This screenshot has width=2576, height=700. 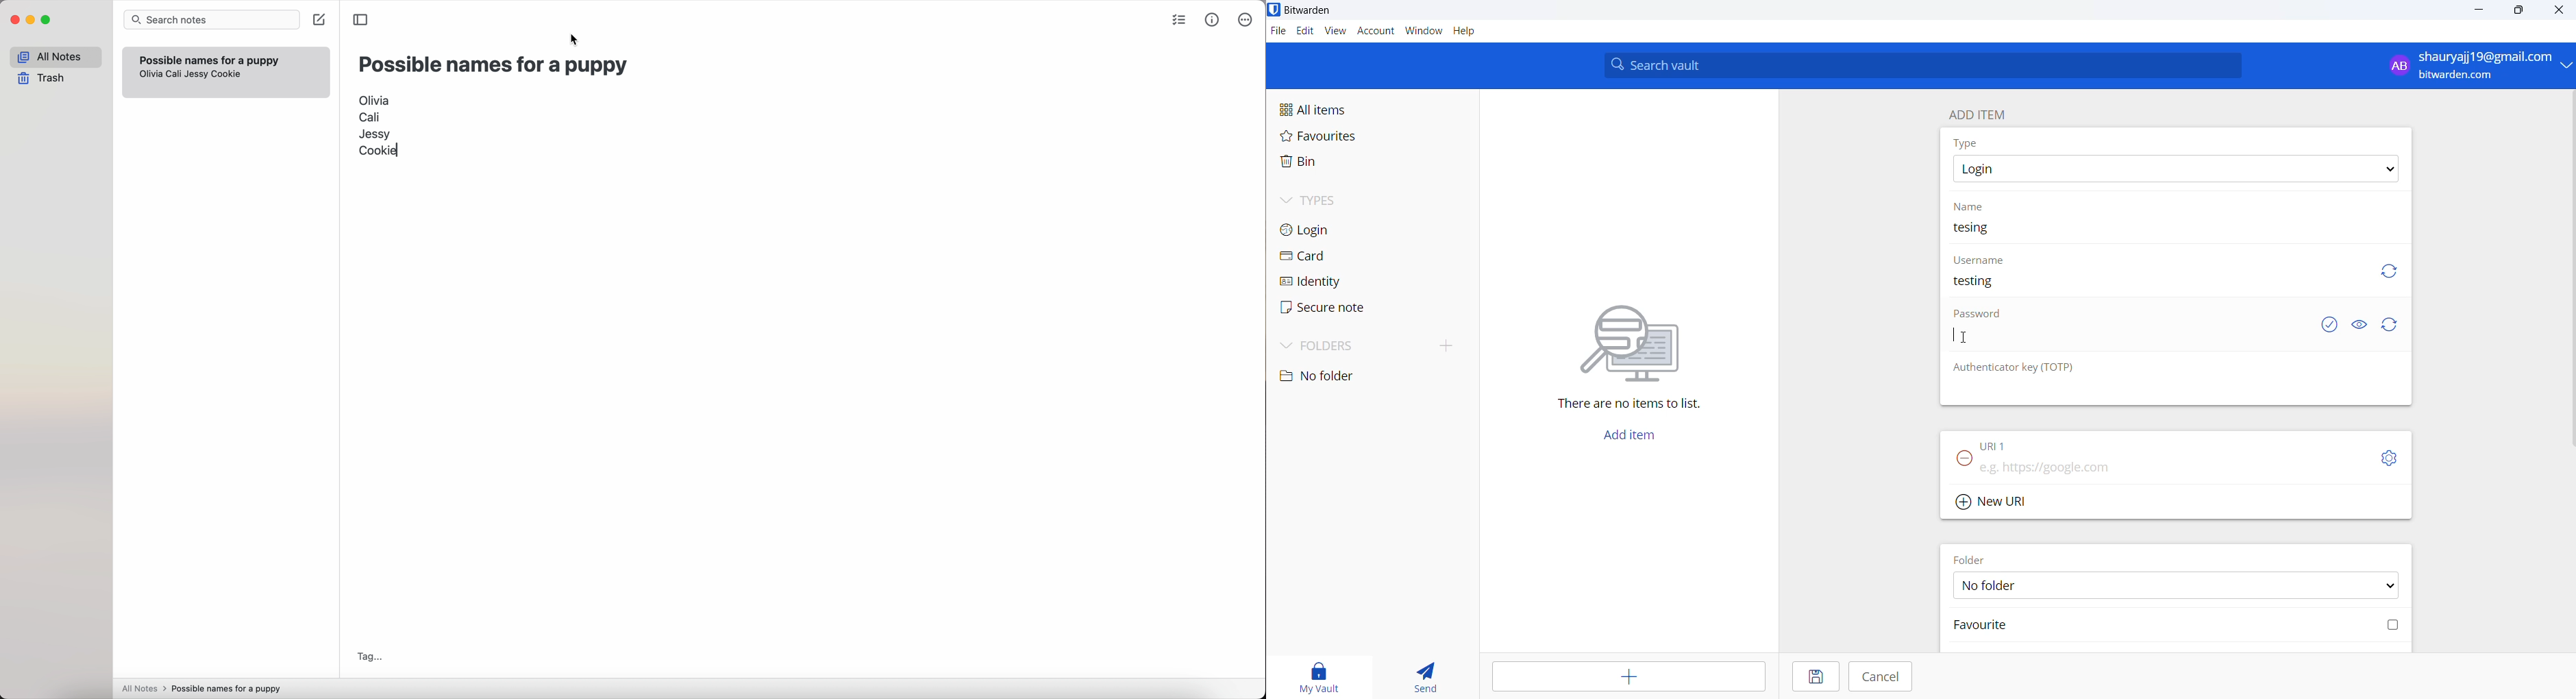 I want to click on toggle options, so click(x=2389, y=458).